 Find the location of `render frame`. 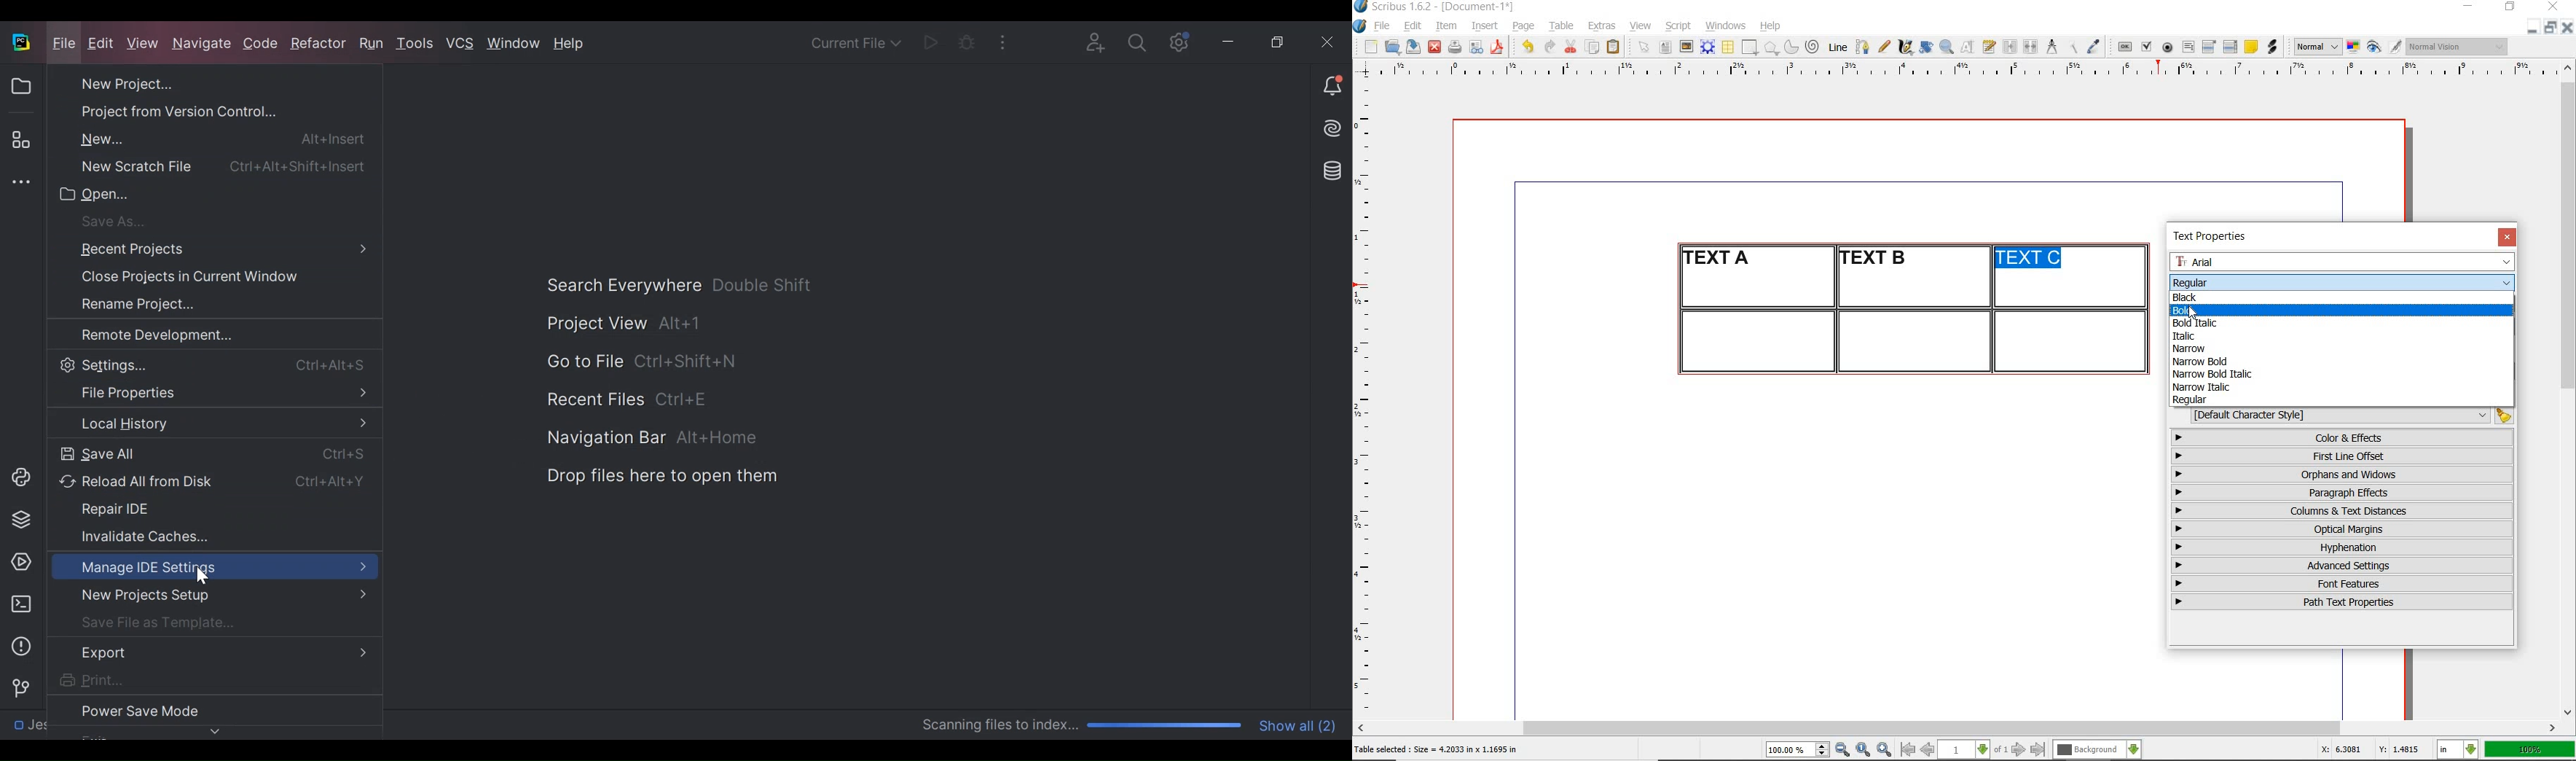

render frame is located at coordinates (1708, 47).